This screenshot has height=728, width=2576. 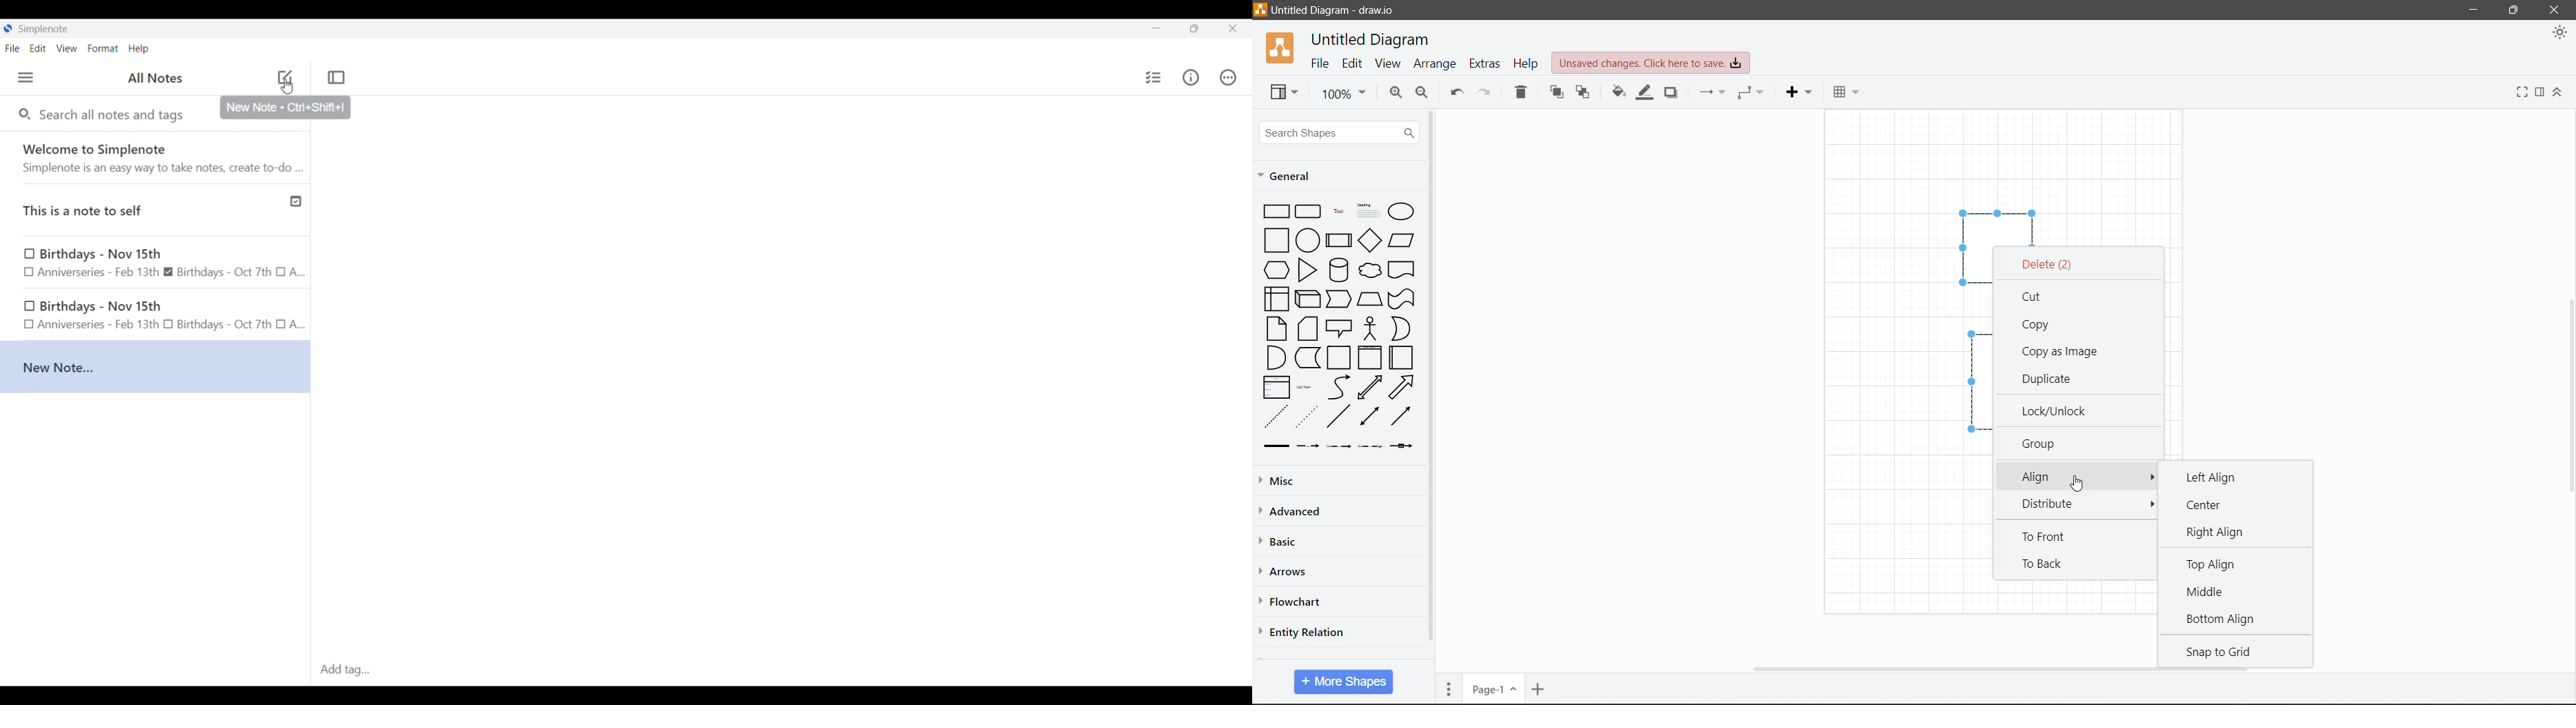 I want to click on Help, so click(x=1525, y=62).